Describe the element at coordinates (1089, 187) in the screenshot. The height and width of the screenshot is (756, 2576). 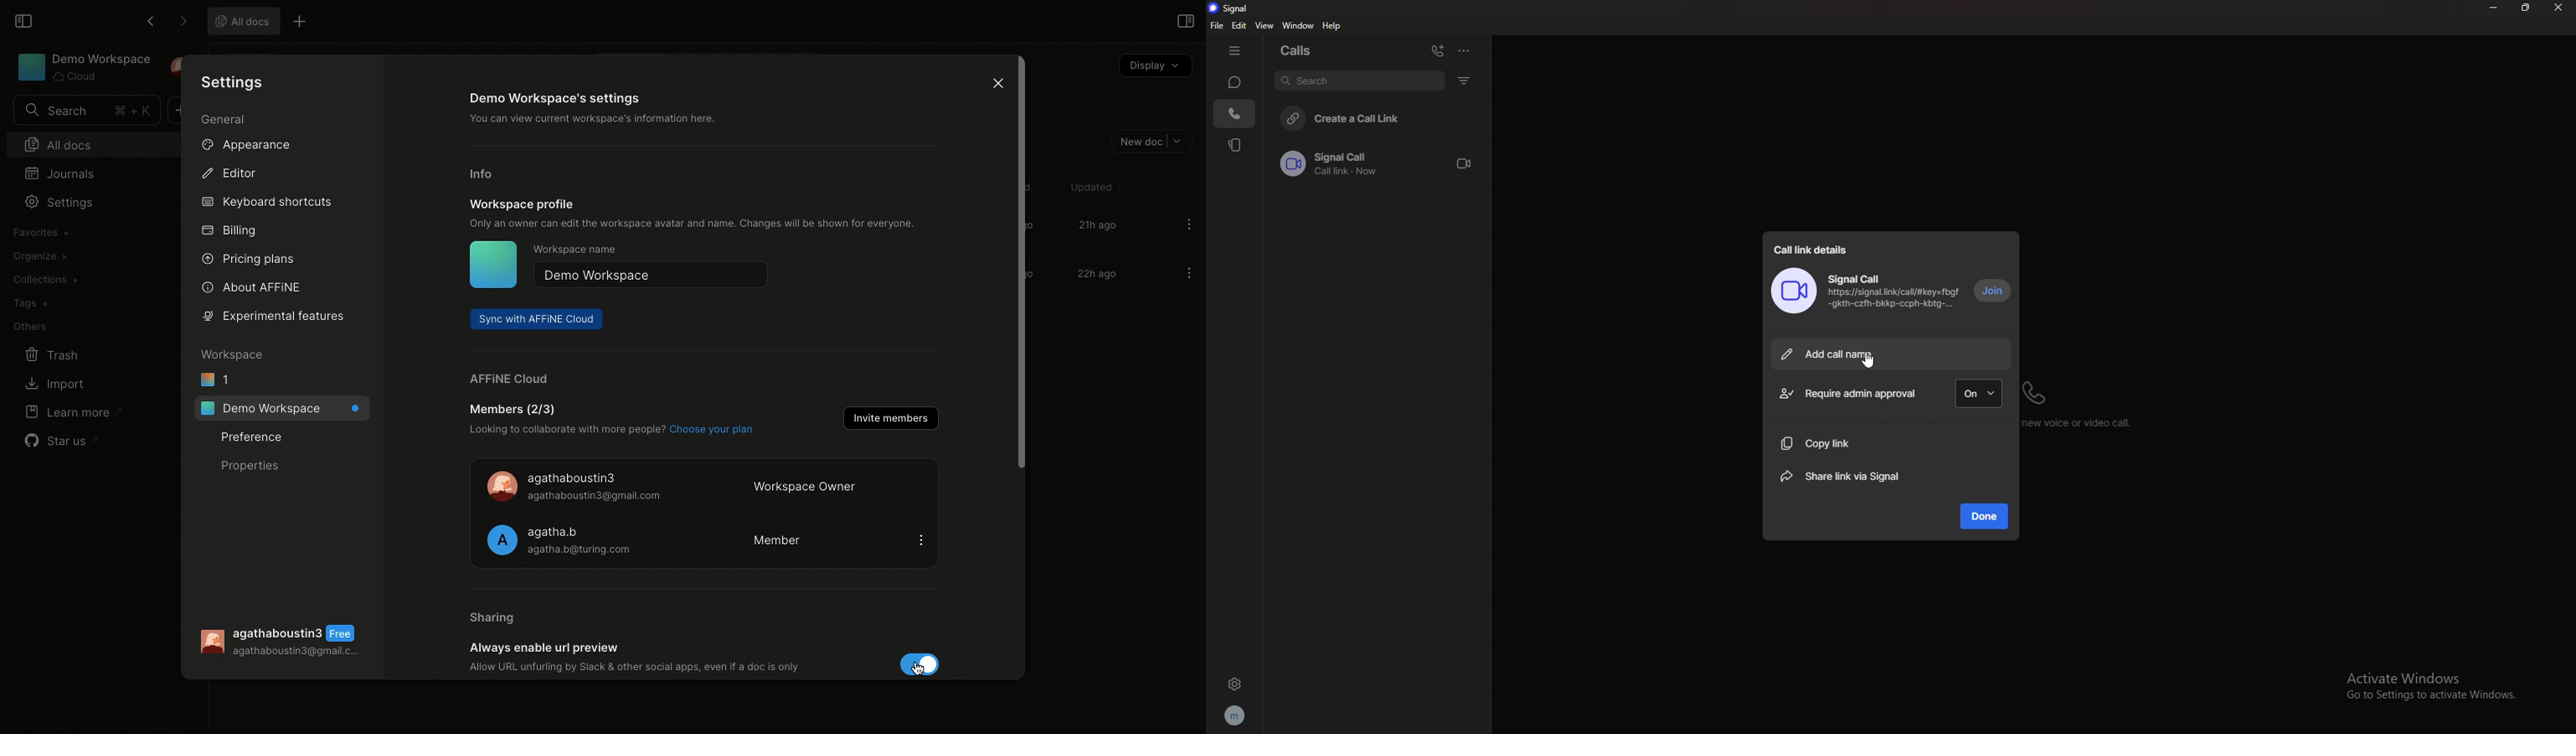
I see `Updated` at that location.